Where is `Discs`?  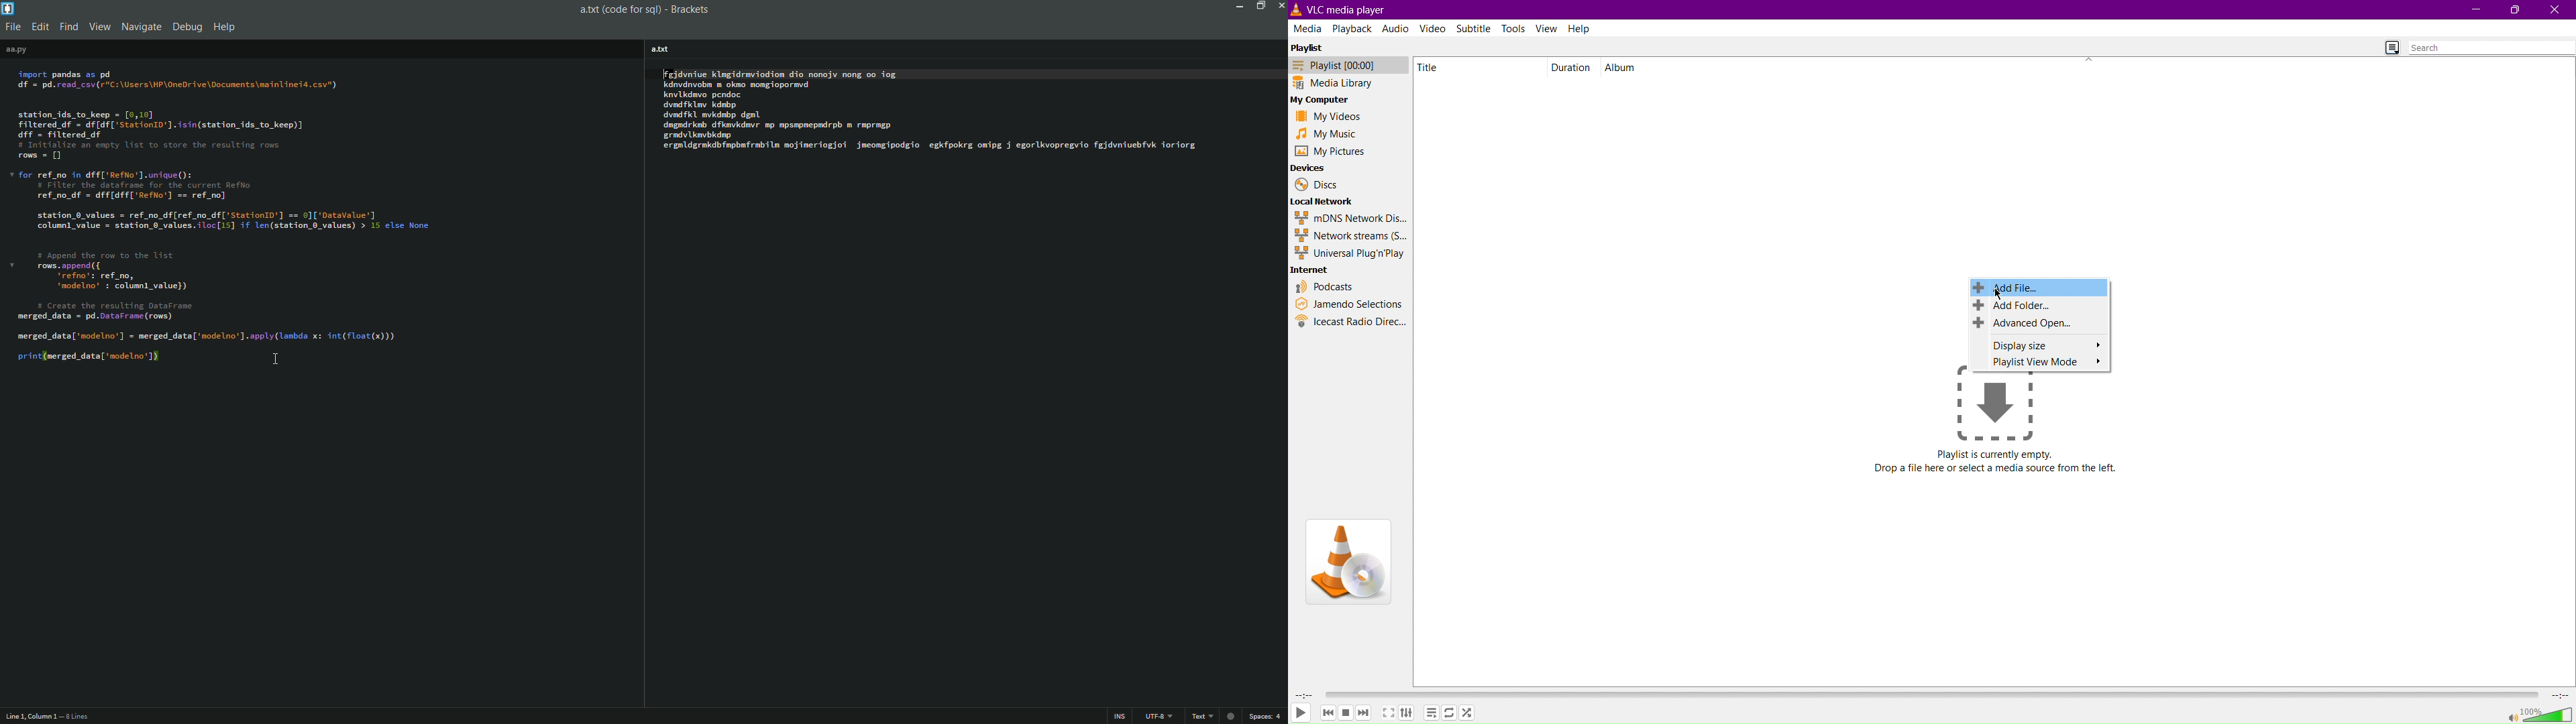 Discs is located at coordinates (1316, 184).